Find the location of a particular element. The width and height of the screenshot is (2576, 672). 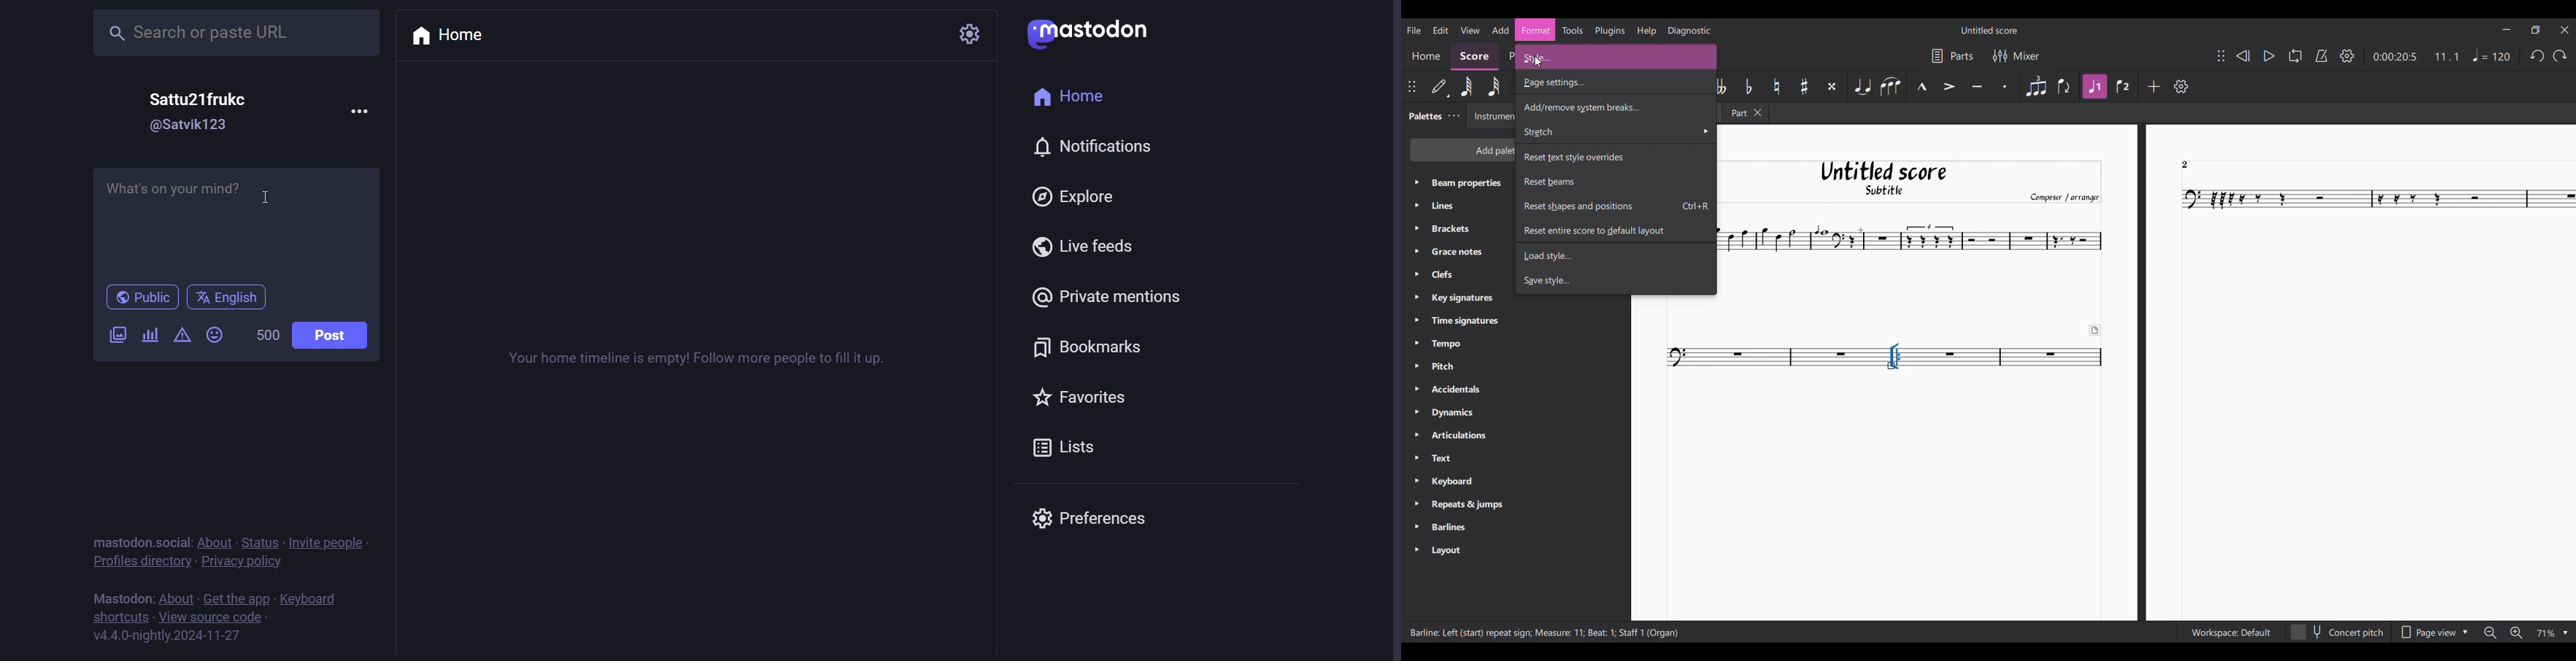

Plugins menu is located at coordinates (1610, 31).